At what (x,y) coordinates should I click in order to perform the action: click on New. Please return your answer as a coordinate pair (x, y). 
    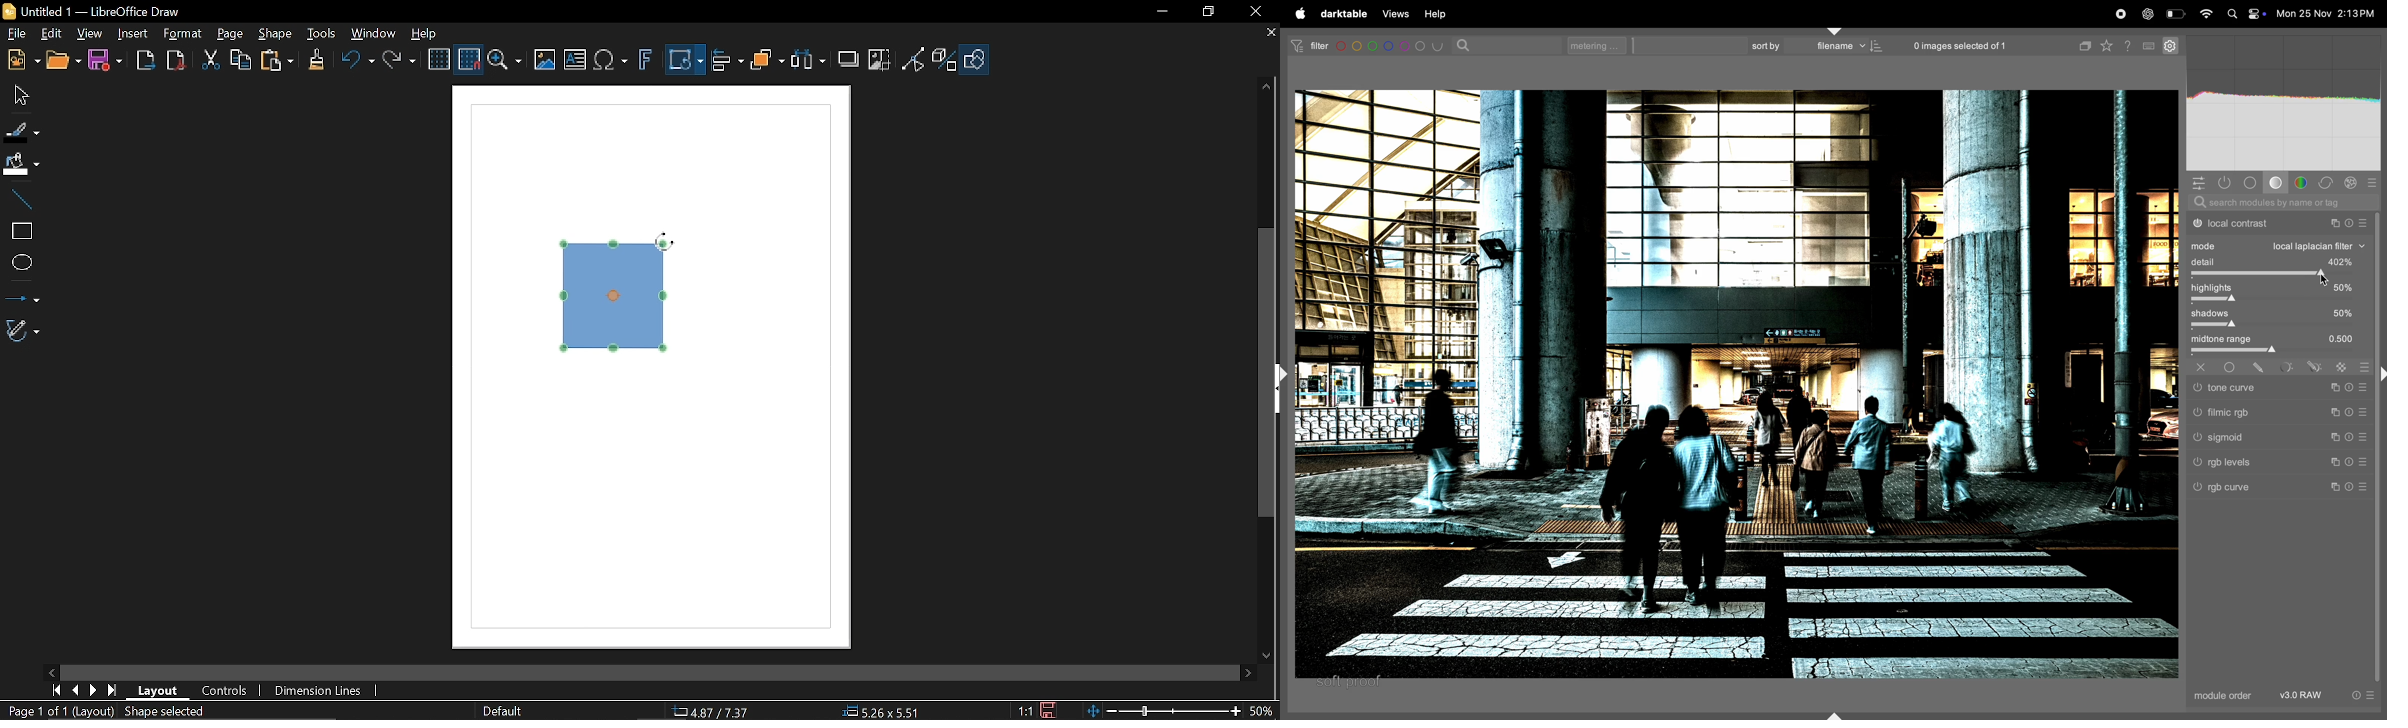
    Looking at the image, I should click on (22, 59).